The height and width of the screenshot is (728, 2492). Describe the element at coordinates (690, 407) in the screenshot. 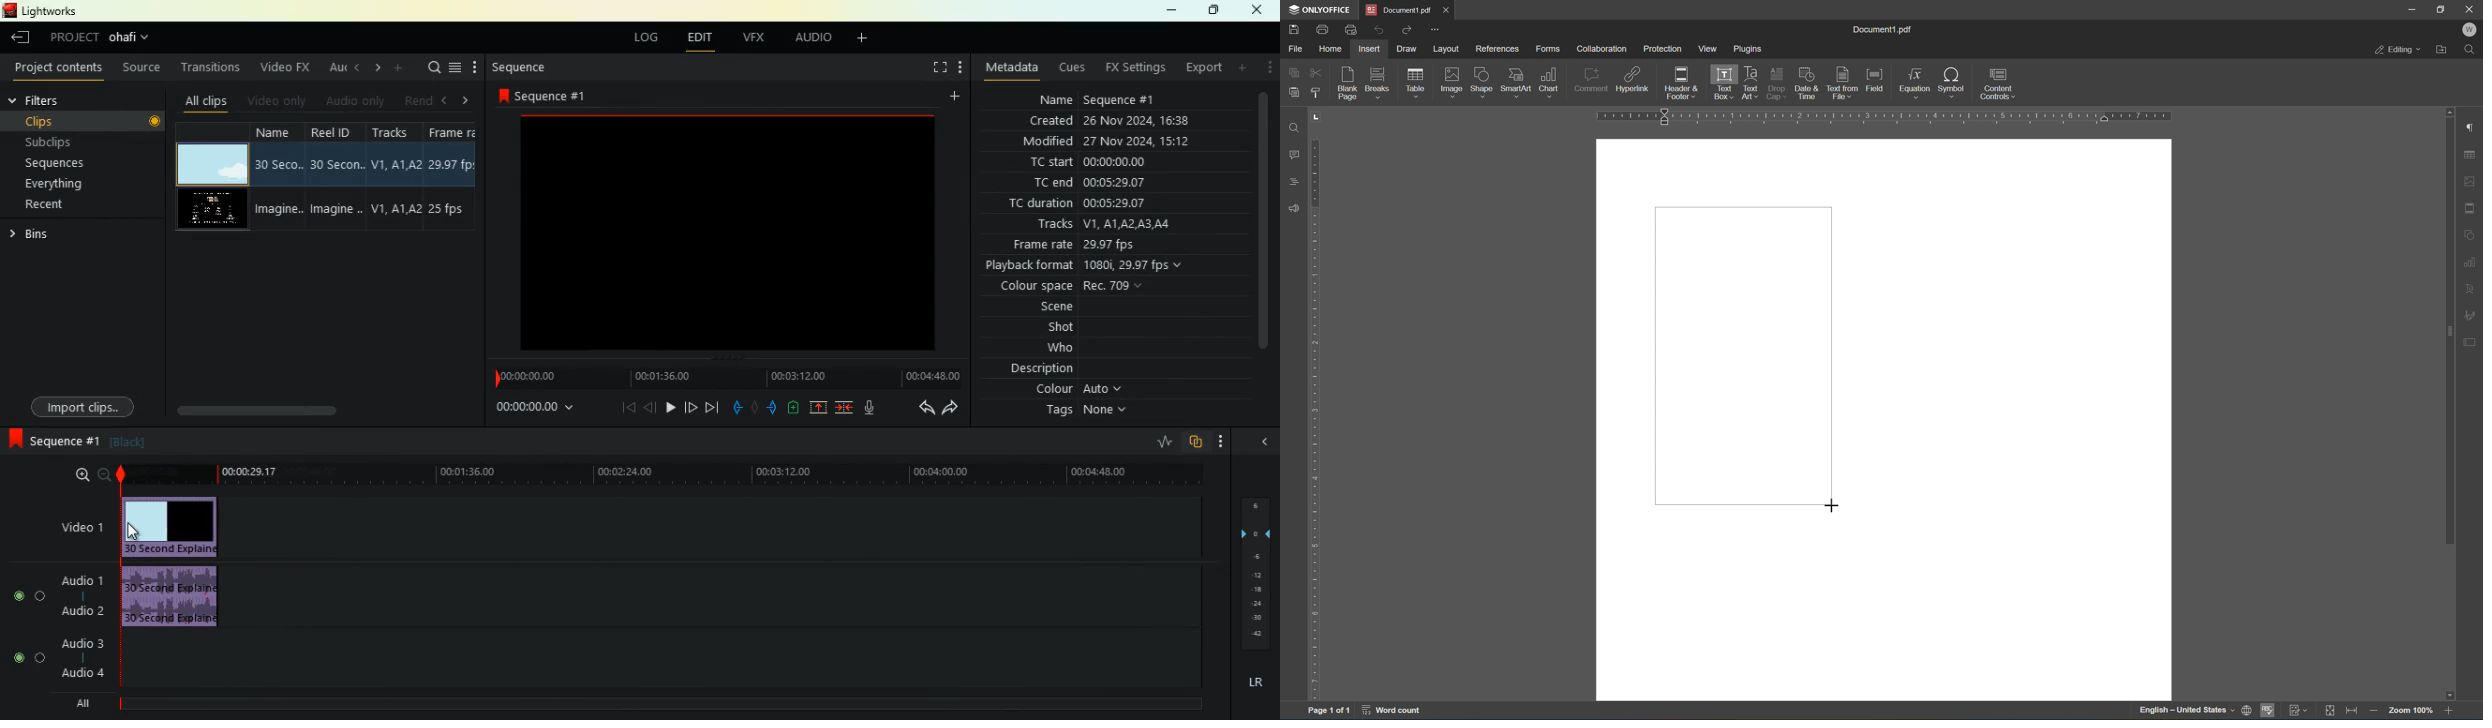

I see `forward` at that location.